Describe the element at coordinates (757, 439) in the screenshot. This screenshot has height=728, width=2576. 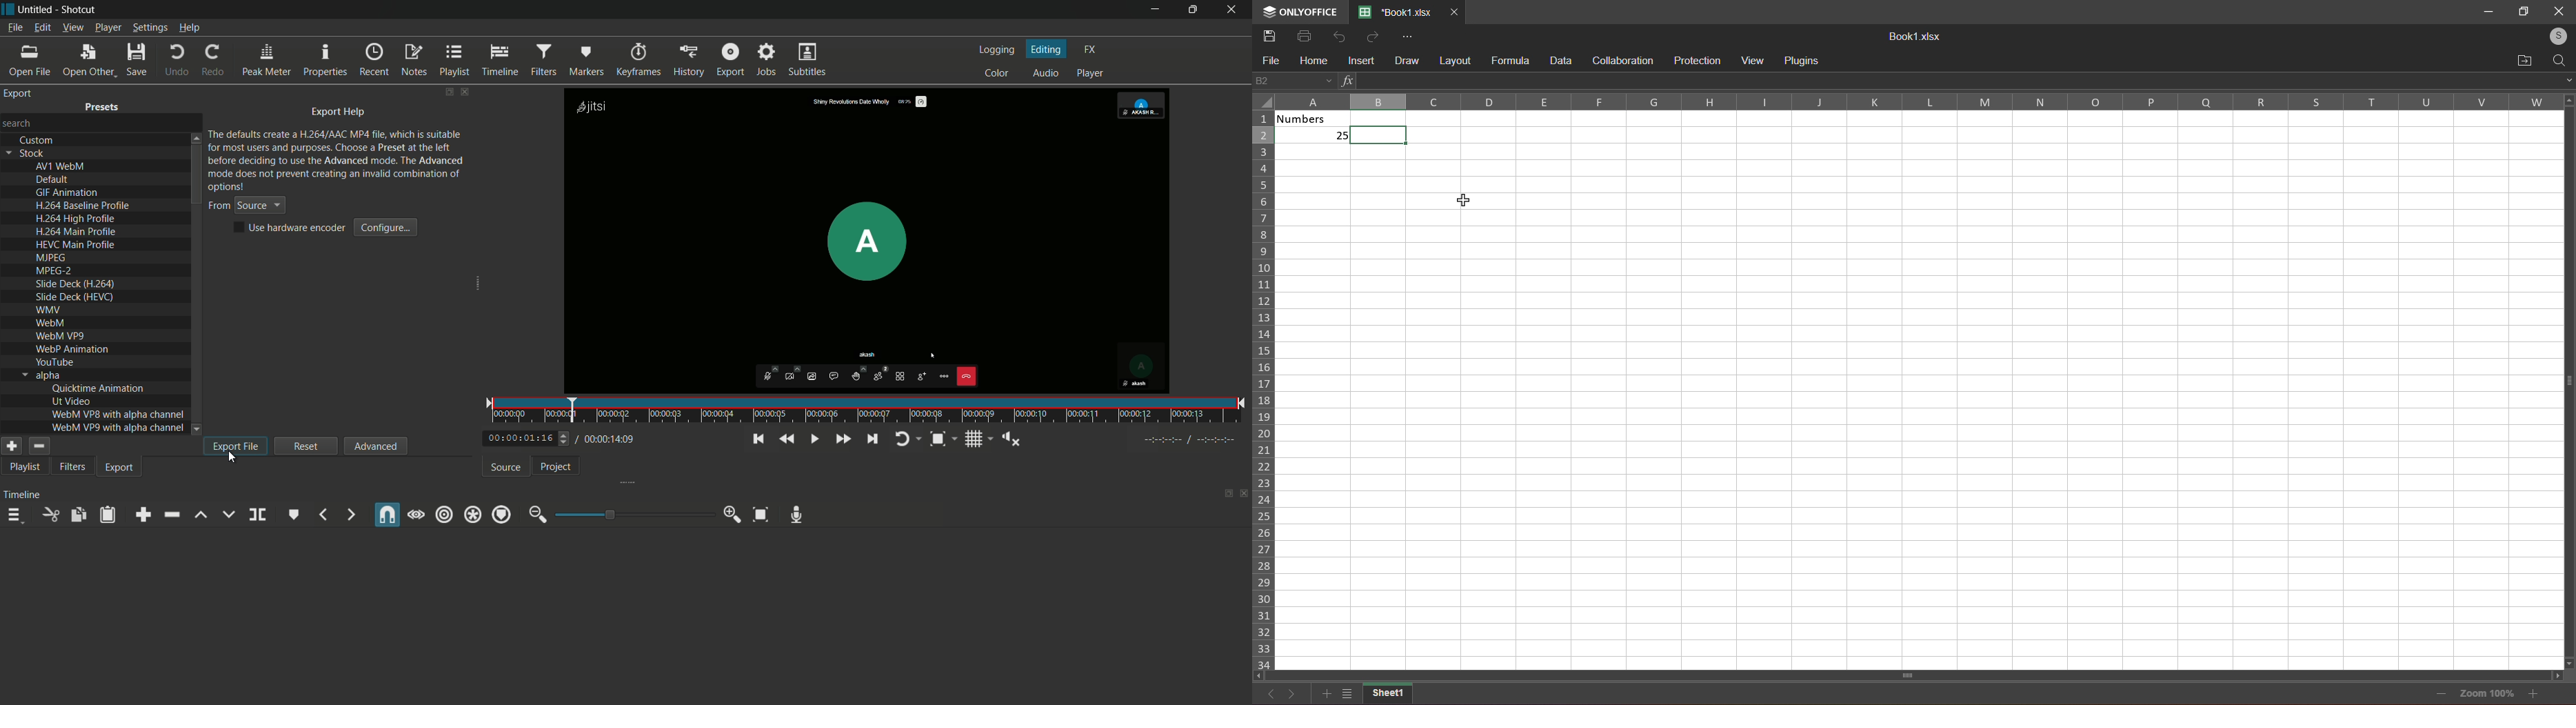
I see `skip to the previous point` at that location.